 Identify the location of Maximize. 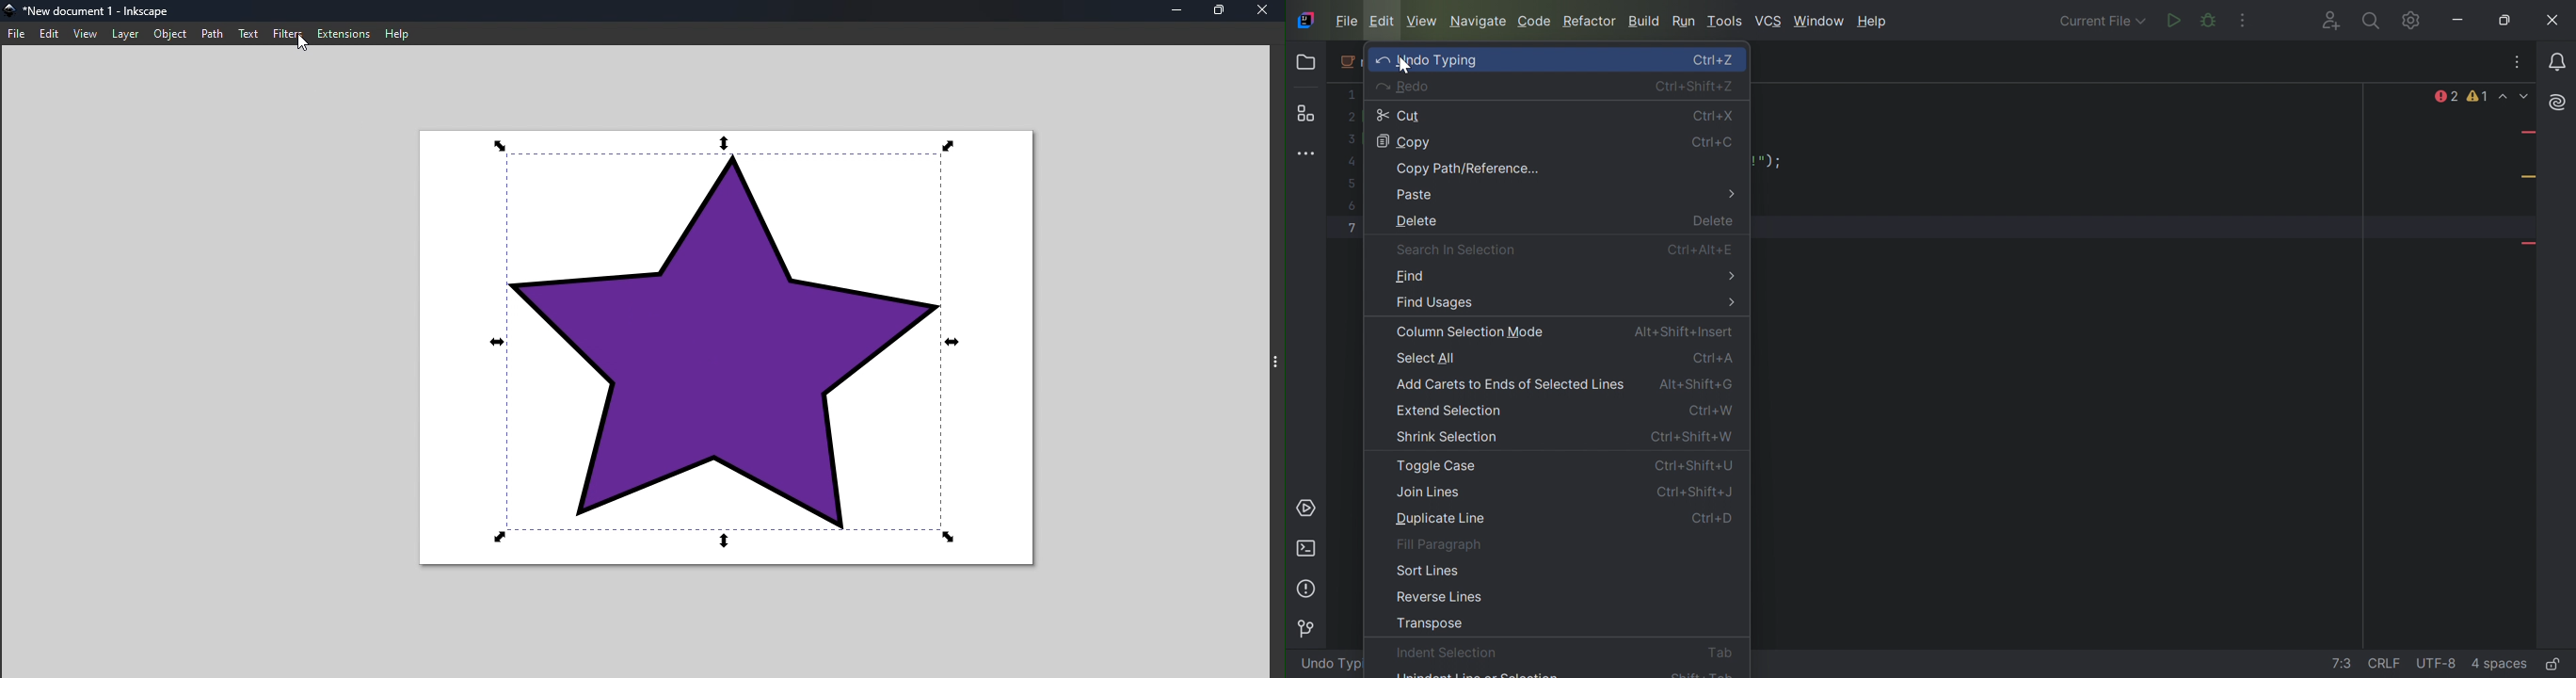
(1223, 11).